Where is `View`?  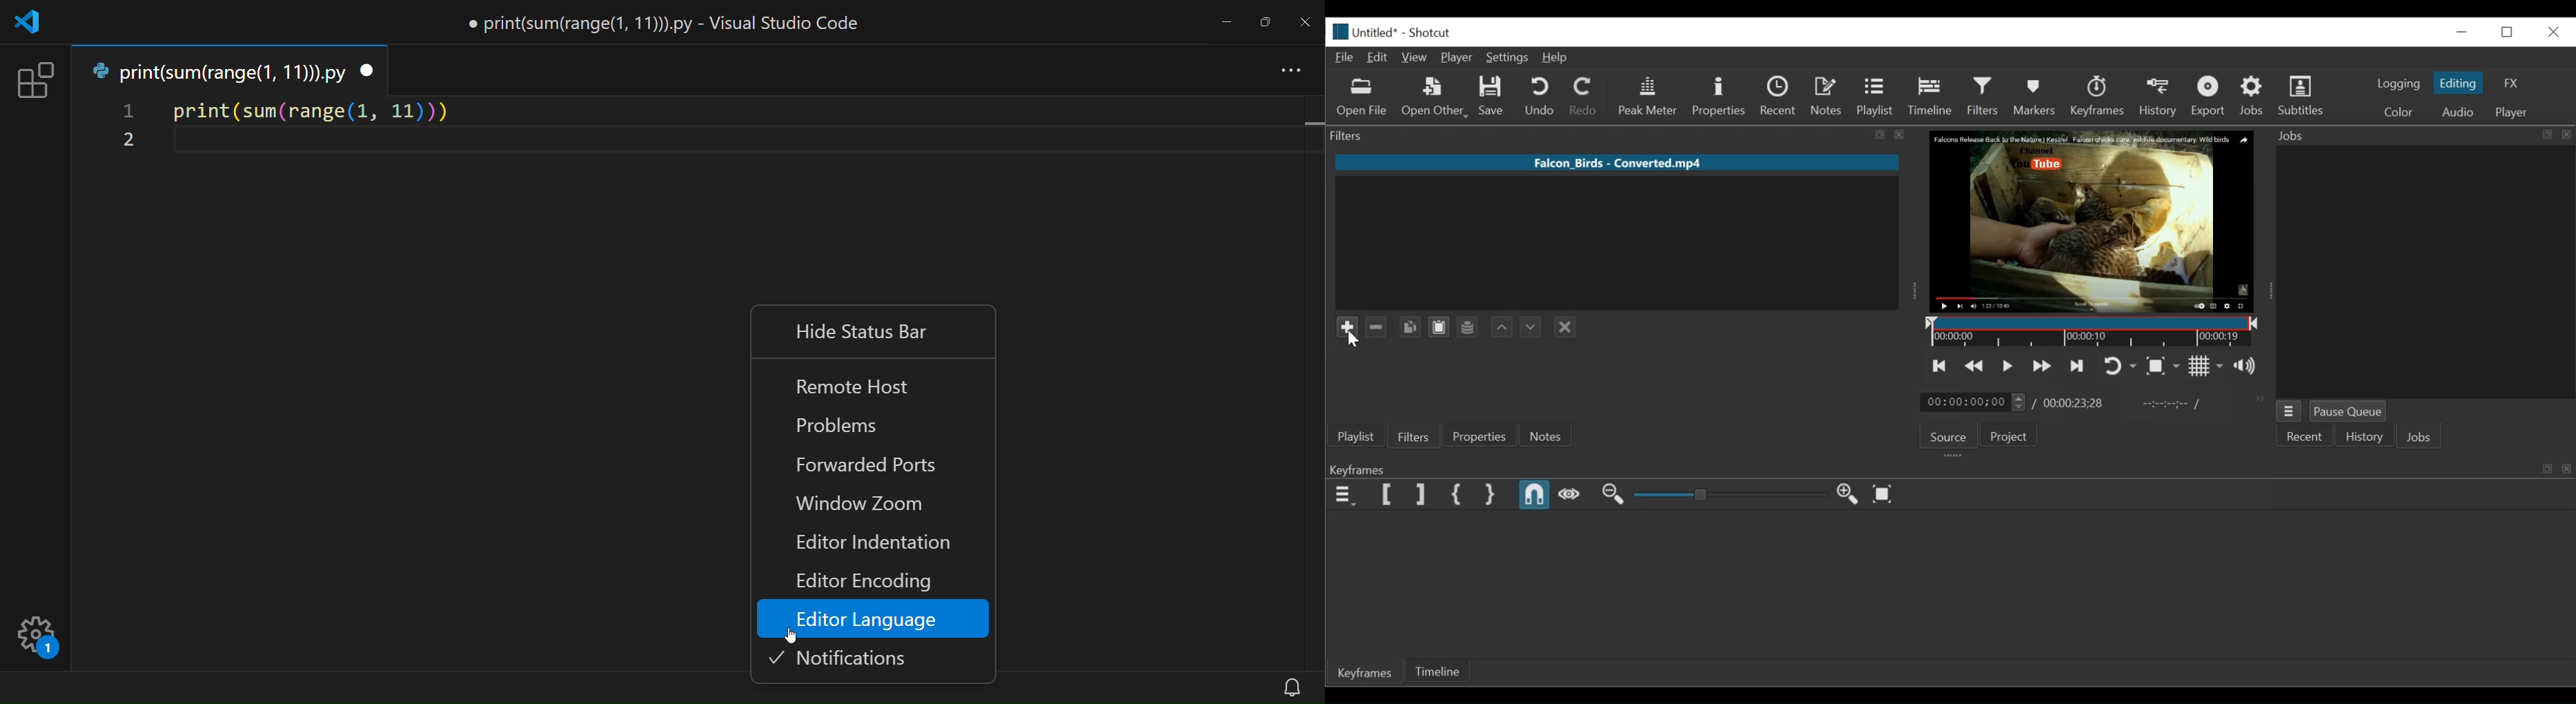 View is located at coordinates (1414, 58).